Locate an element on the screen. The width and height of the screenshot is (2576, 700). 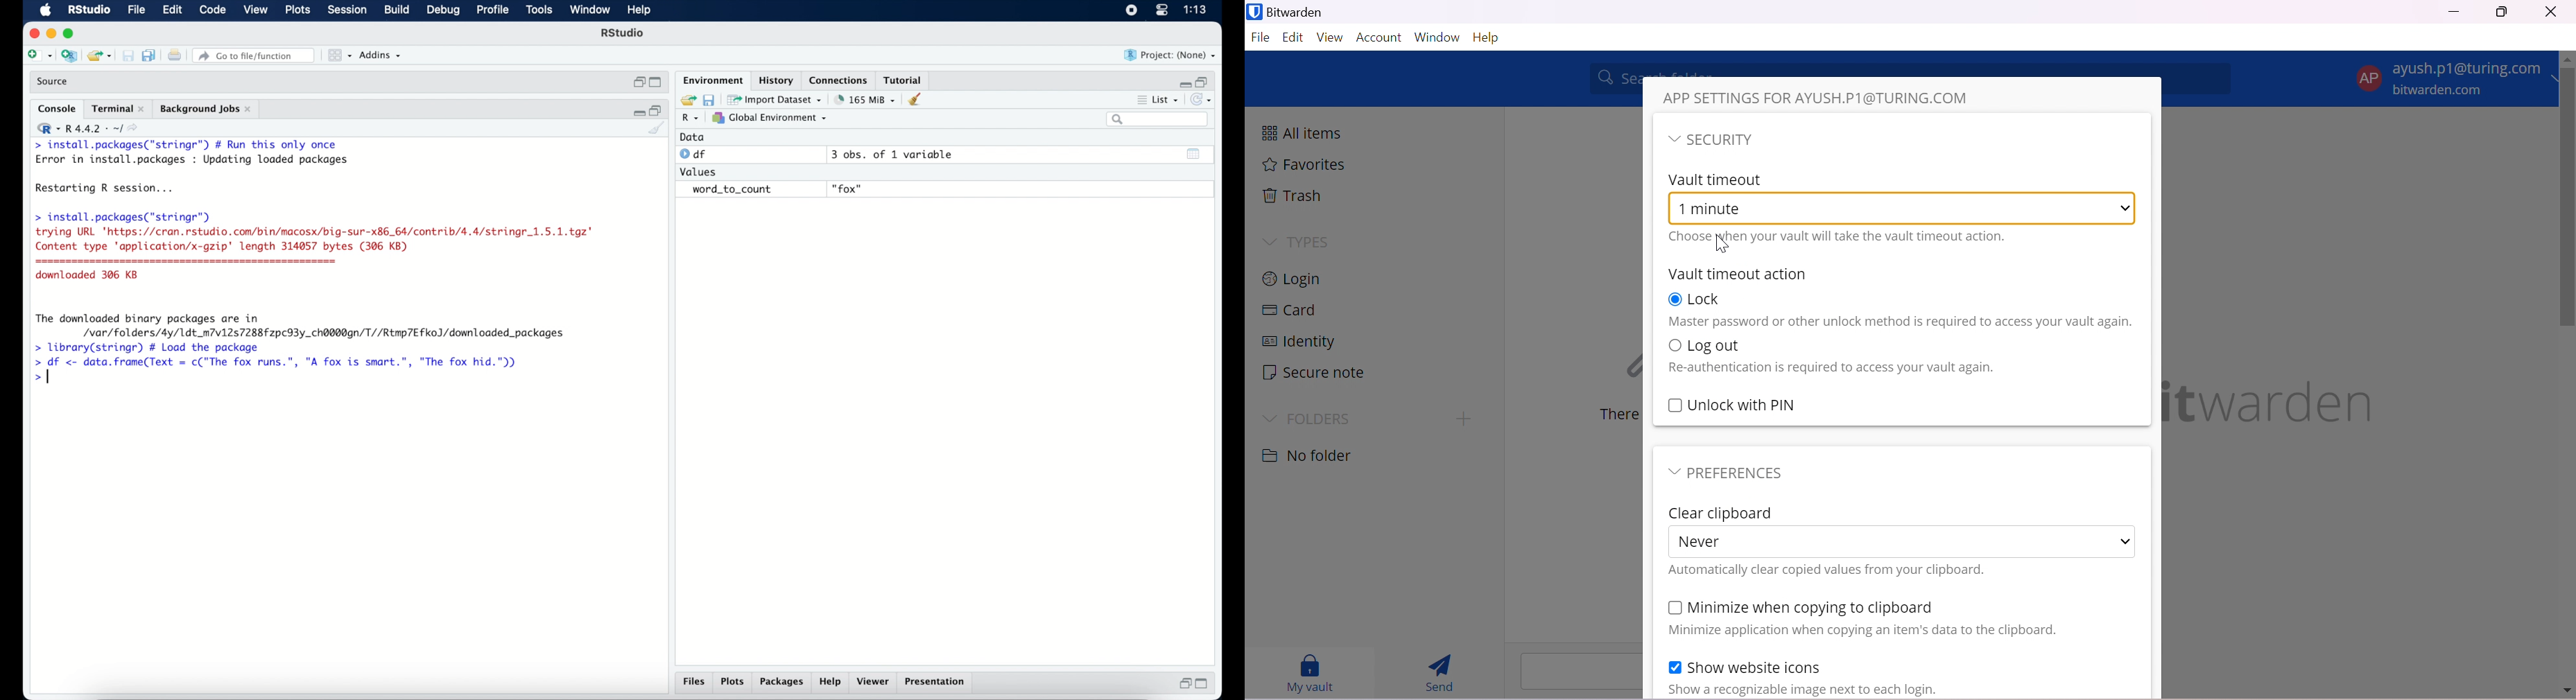
Restarting R session... is located at coordinates (108, 189).